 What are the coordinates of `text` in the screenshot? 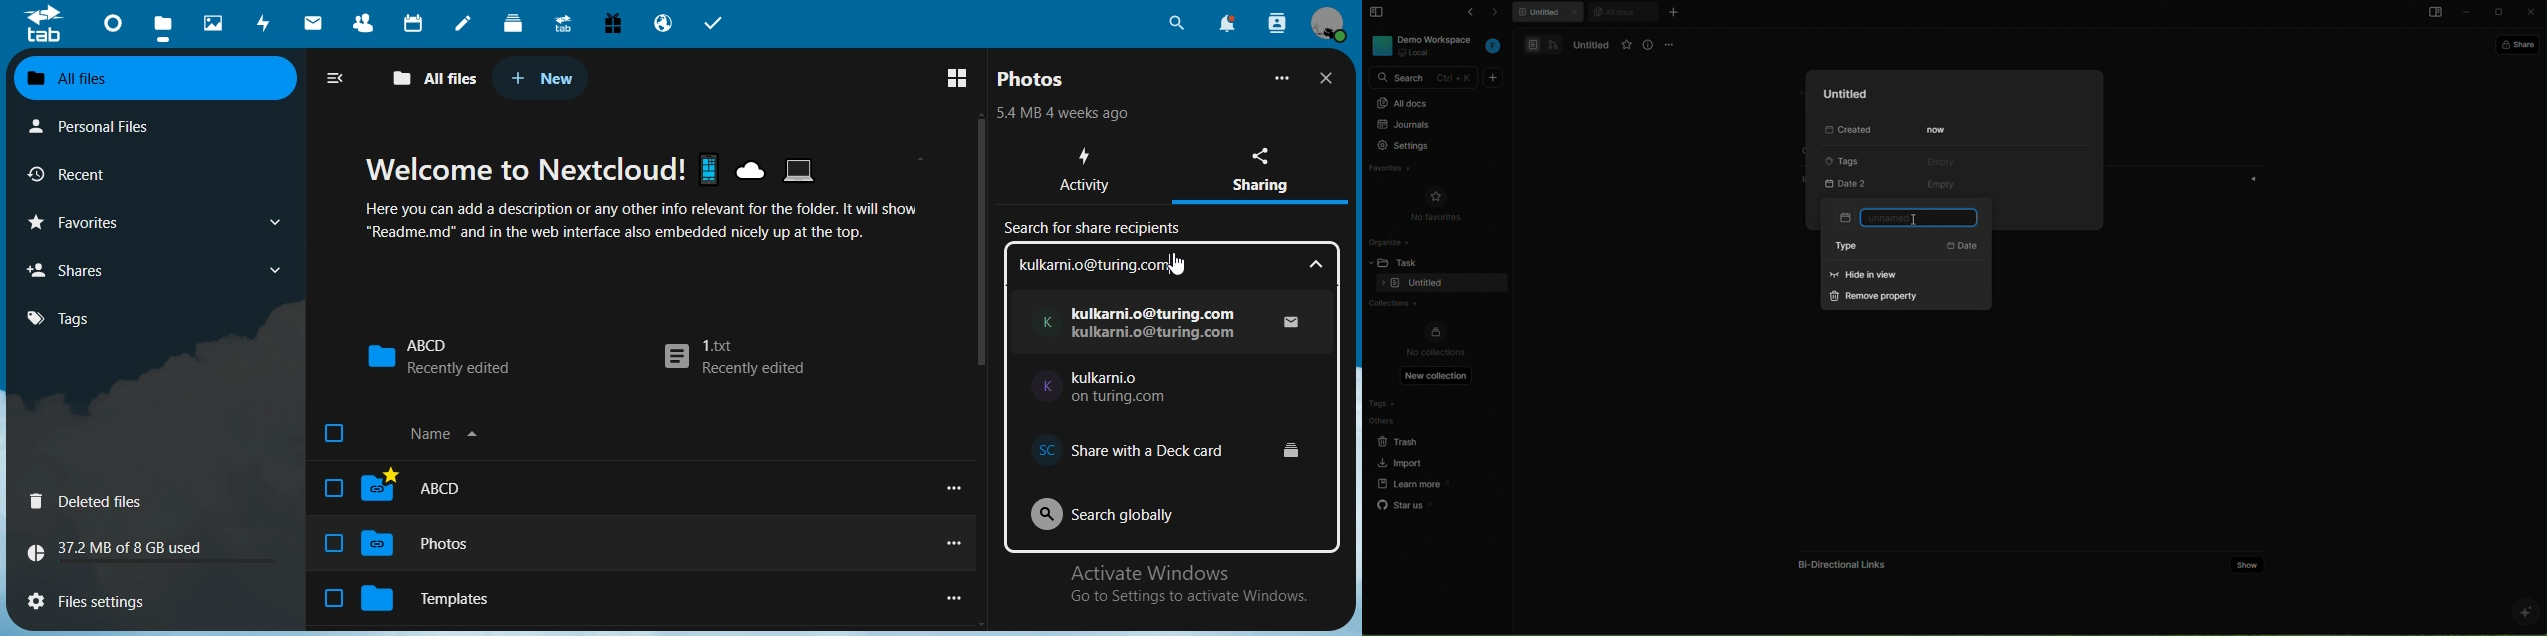 It's located at (1068, 113).